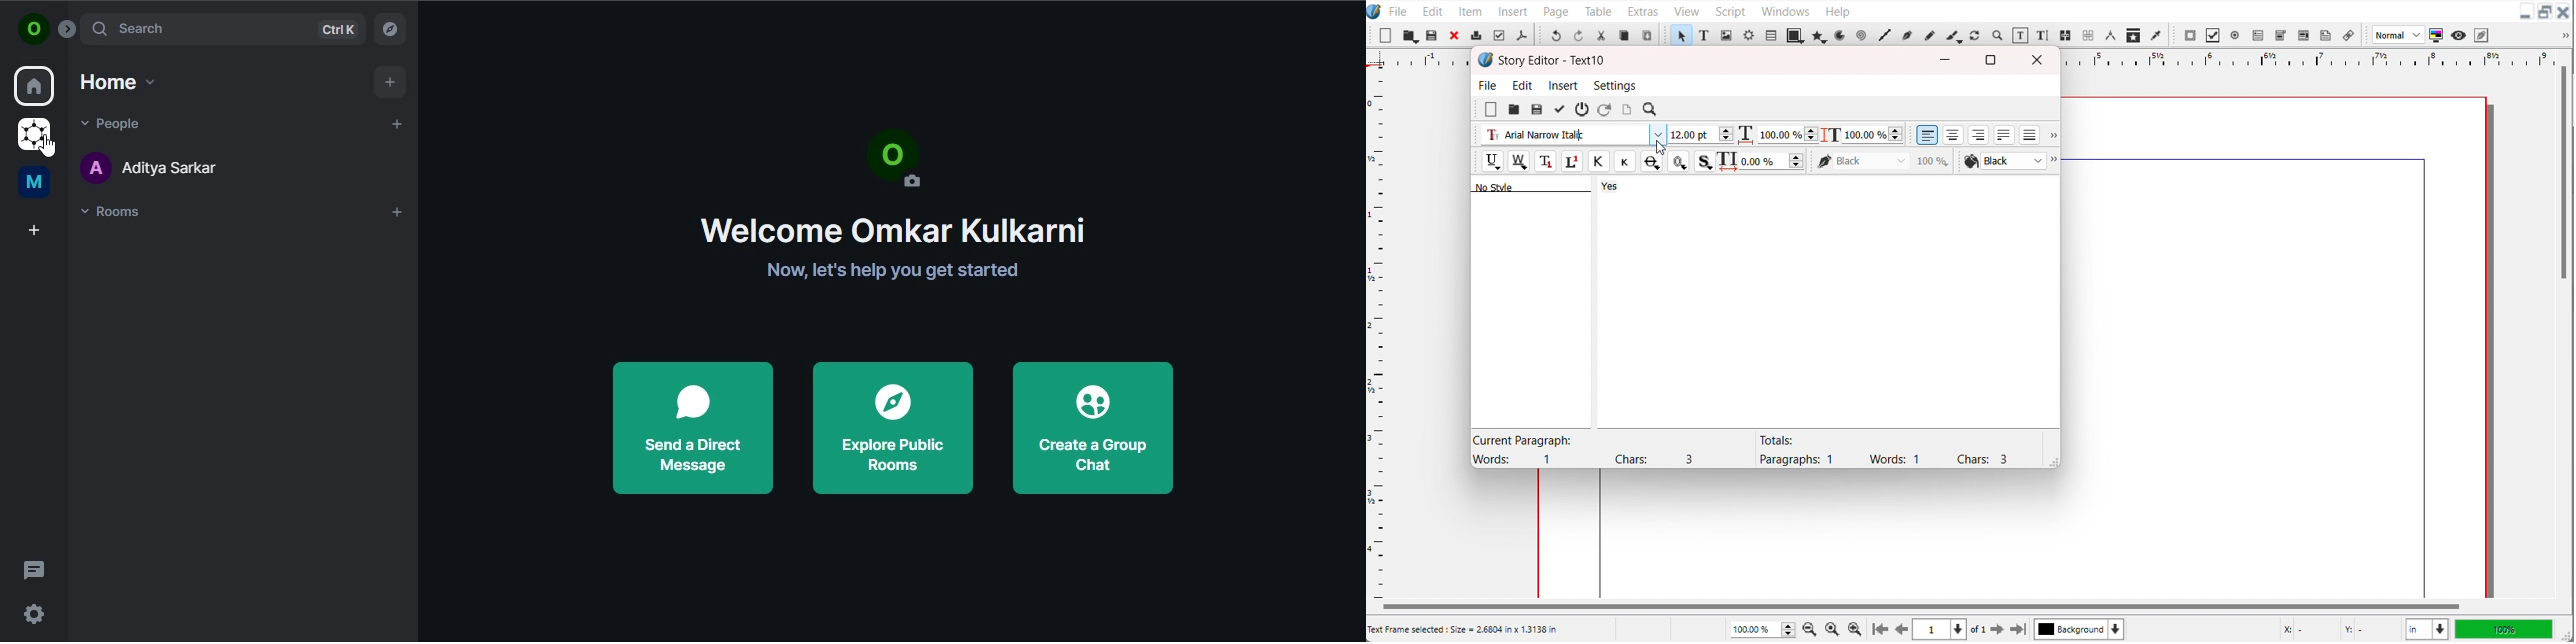 The width and height of the screenshot is (2576, 644). What do you see at coordinates (32, 29) in the screenshot?
I see `view profile` at bounding box center [32, 29].